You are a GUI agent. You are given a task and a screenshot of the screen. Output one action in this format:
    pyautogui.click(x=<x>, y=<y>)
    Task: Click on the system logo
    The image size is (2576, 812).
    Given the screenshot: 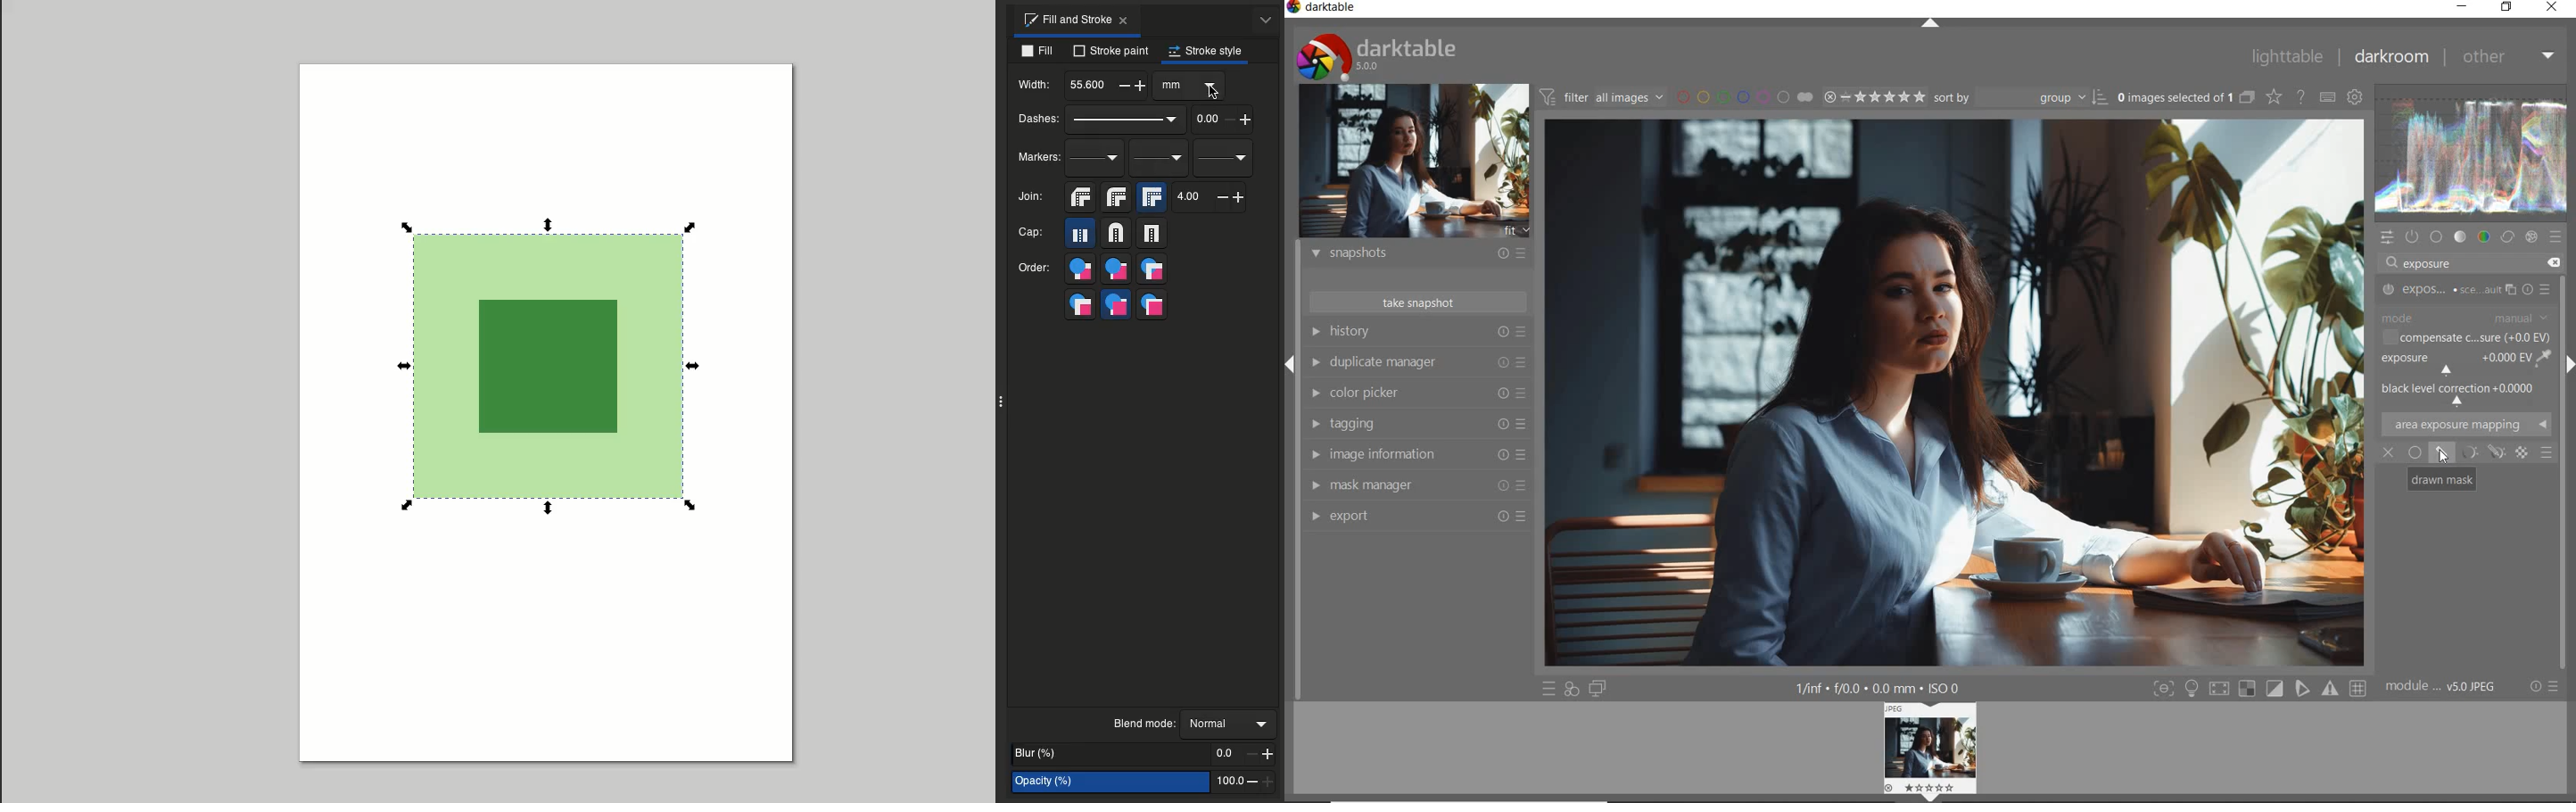 What is the action you would take?
    pyautogui.click(x=1378, y=56)
    